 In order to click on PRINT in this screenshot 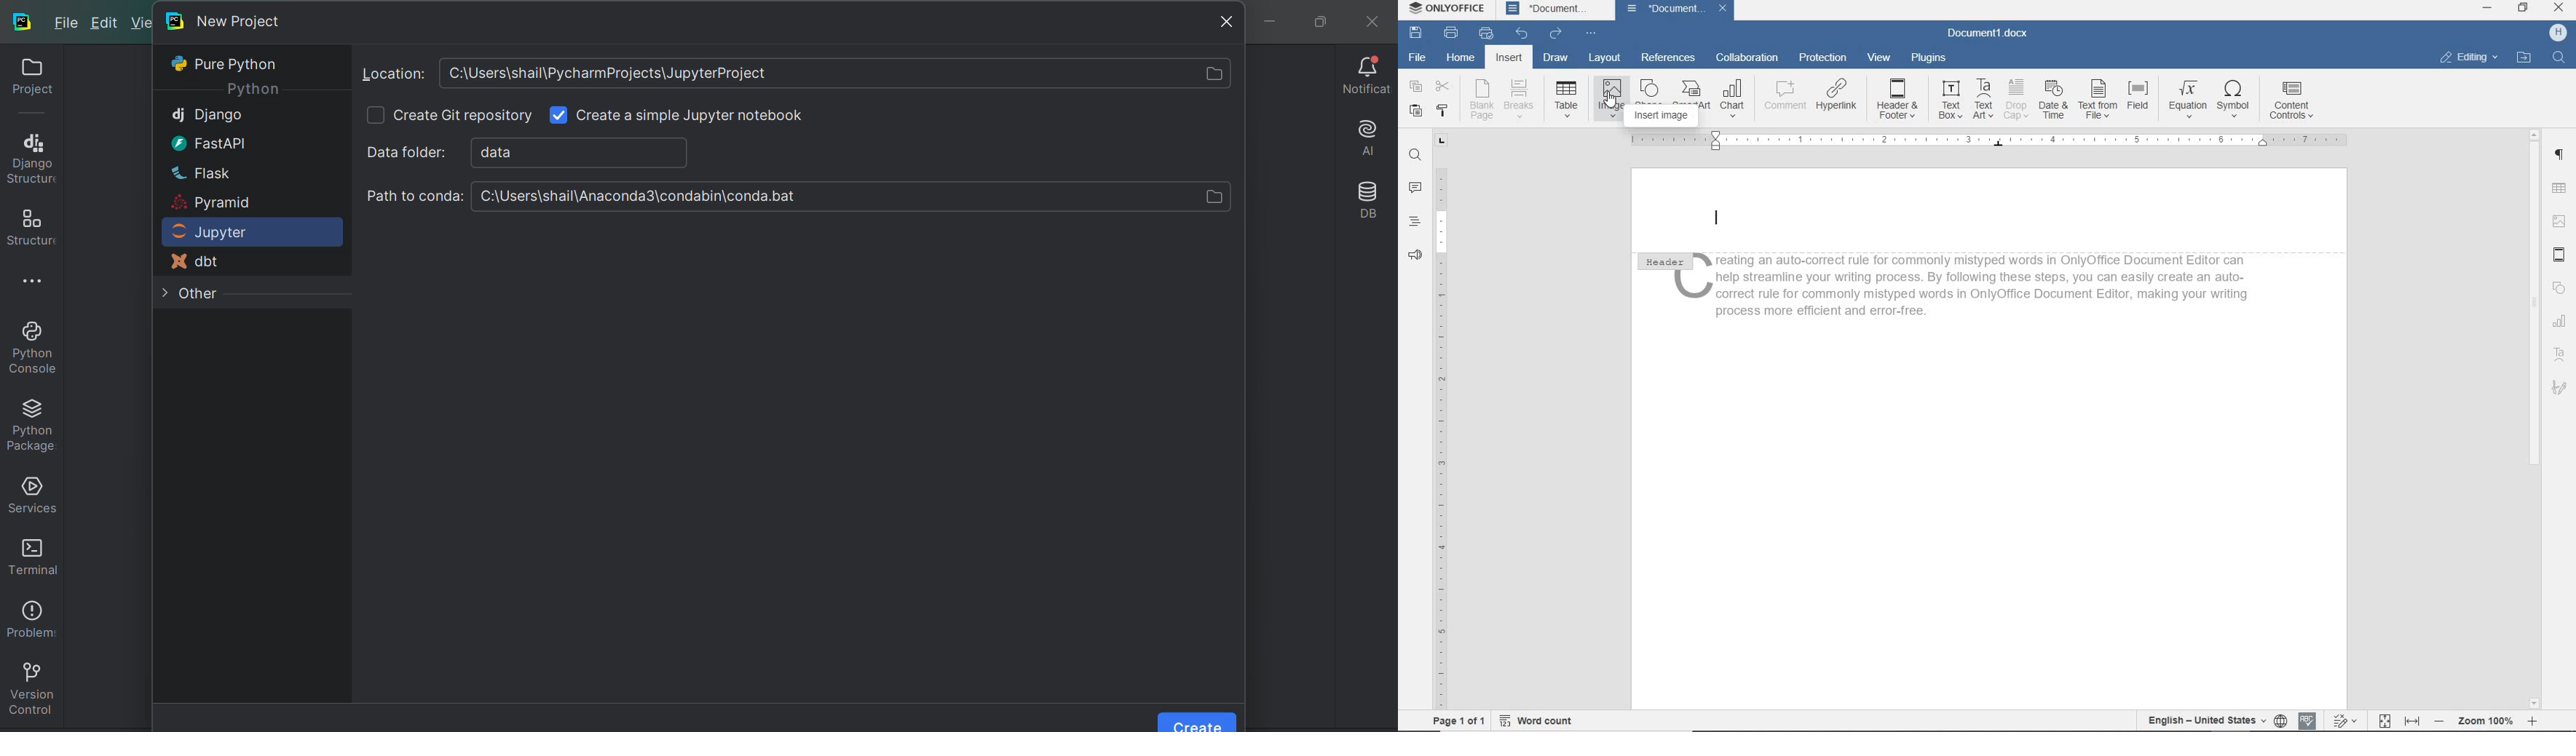, I will do `click(1451, 31)`.